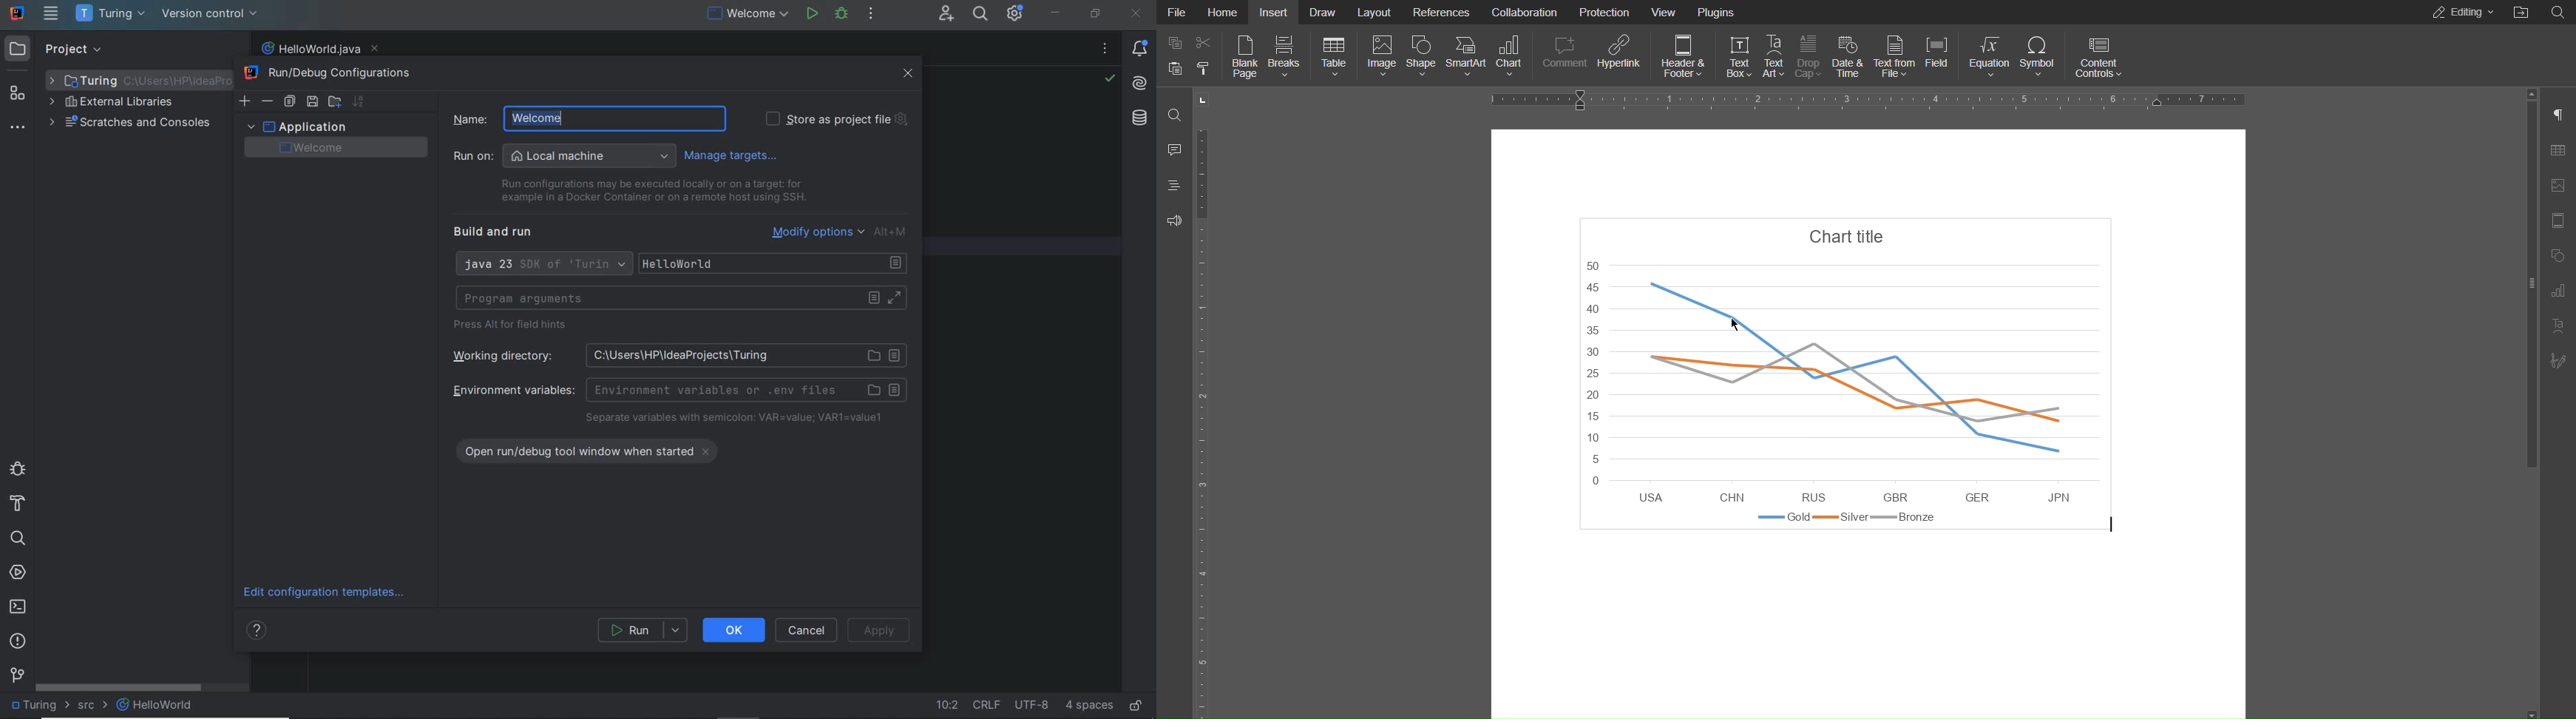  I want to click on Search, so click(2558, 13).